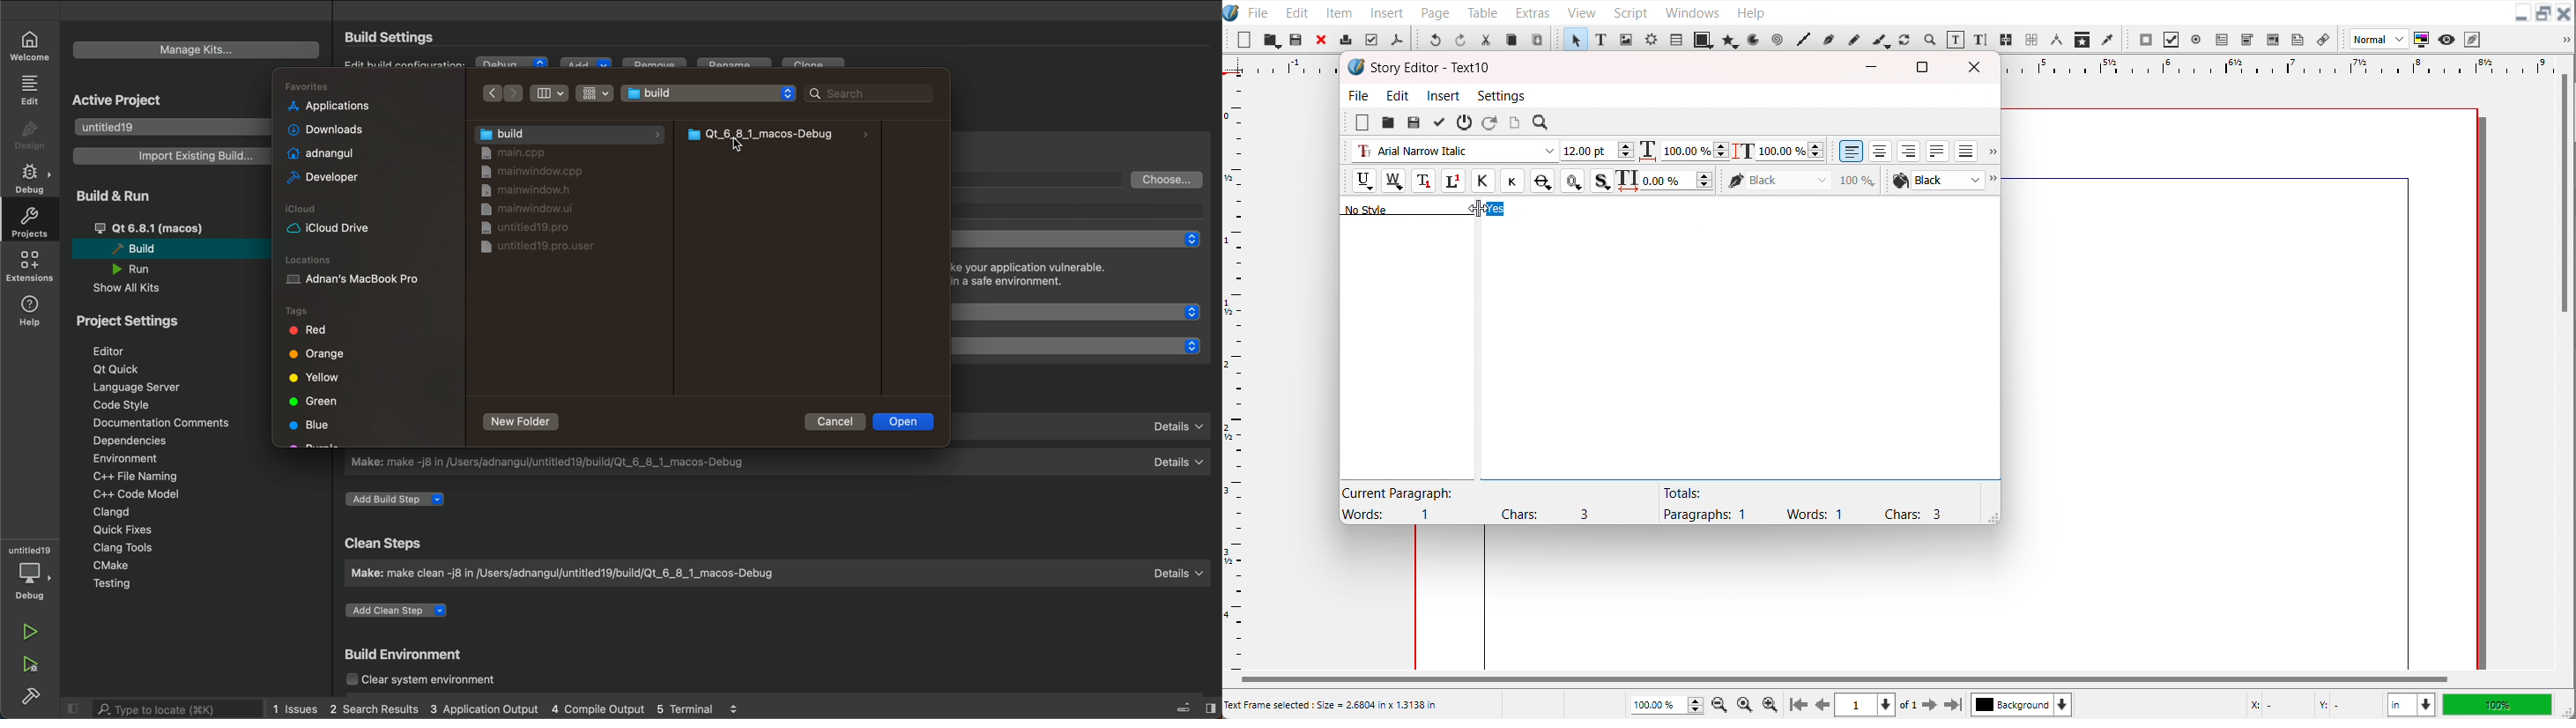  What do you see at coordinates (1362, 122) in the screenshot?
I see `New ` at bounding box center [1362, 122].